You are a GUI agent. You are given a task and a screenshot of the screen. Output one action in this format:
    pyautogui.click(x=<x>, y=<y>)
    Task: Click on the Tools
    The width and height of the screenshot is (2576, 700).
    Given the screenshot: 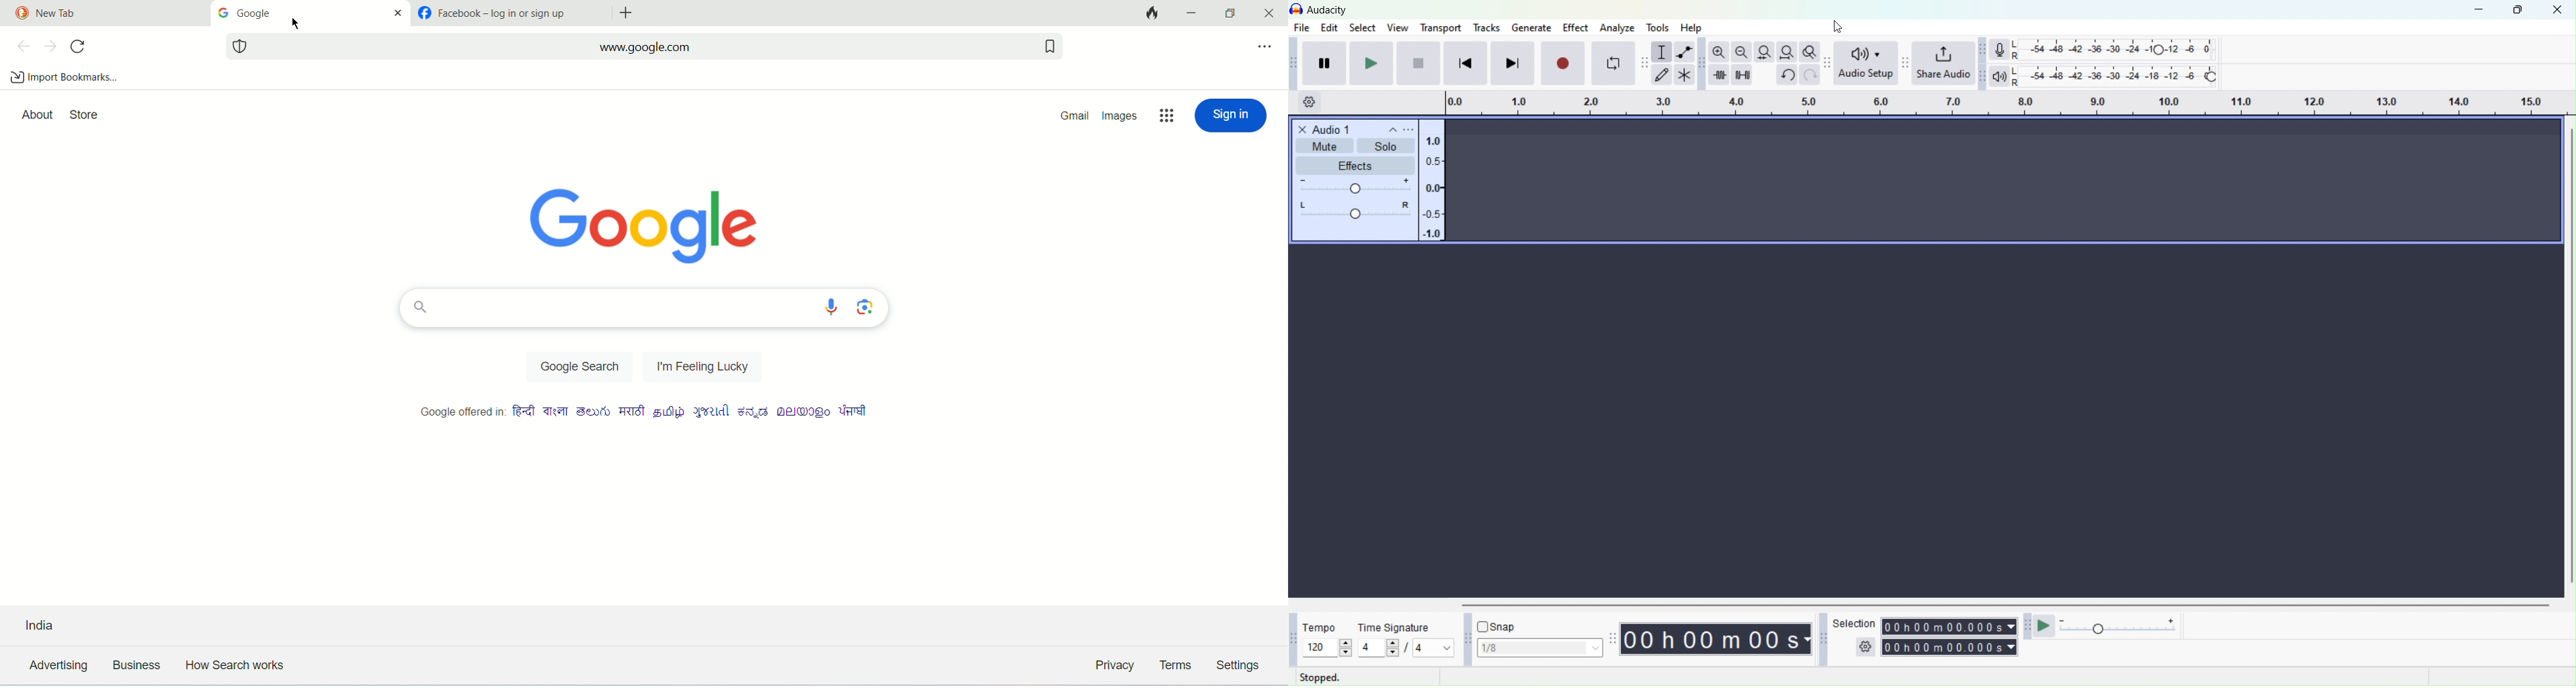 What is the action you would take?
    pyautogui.click(x=1658, y=27)
    